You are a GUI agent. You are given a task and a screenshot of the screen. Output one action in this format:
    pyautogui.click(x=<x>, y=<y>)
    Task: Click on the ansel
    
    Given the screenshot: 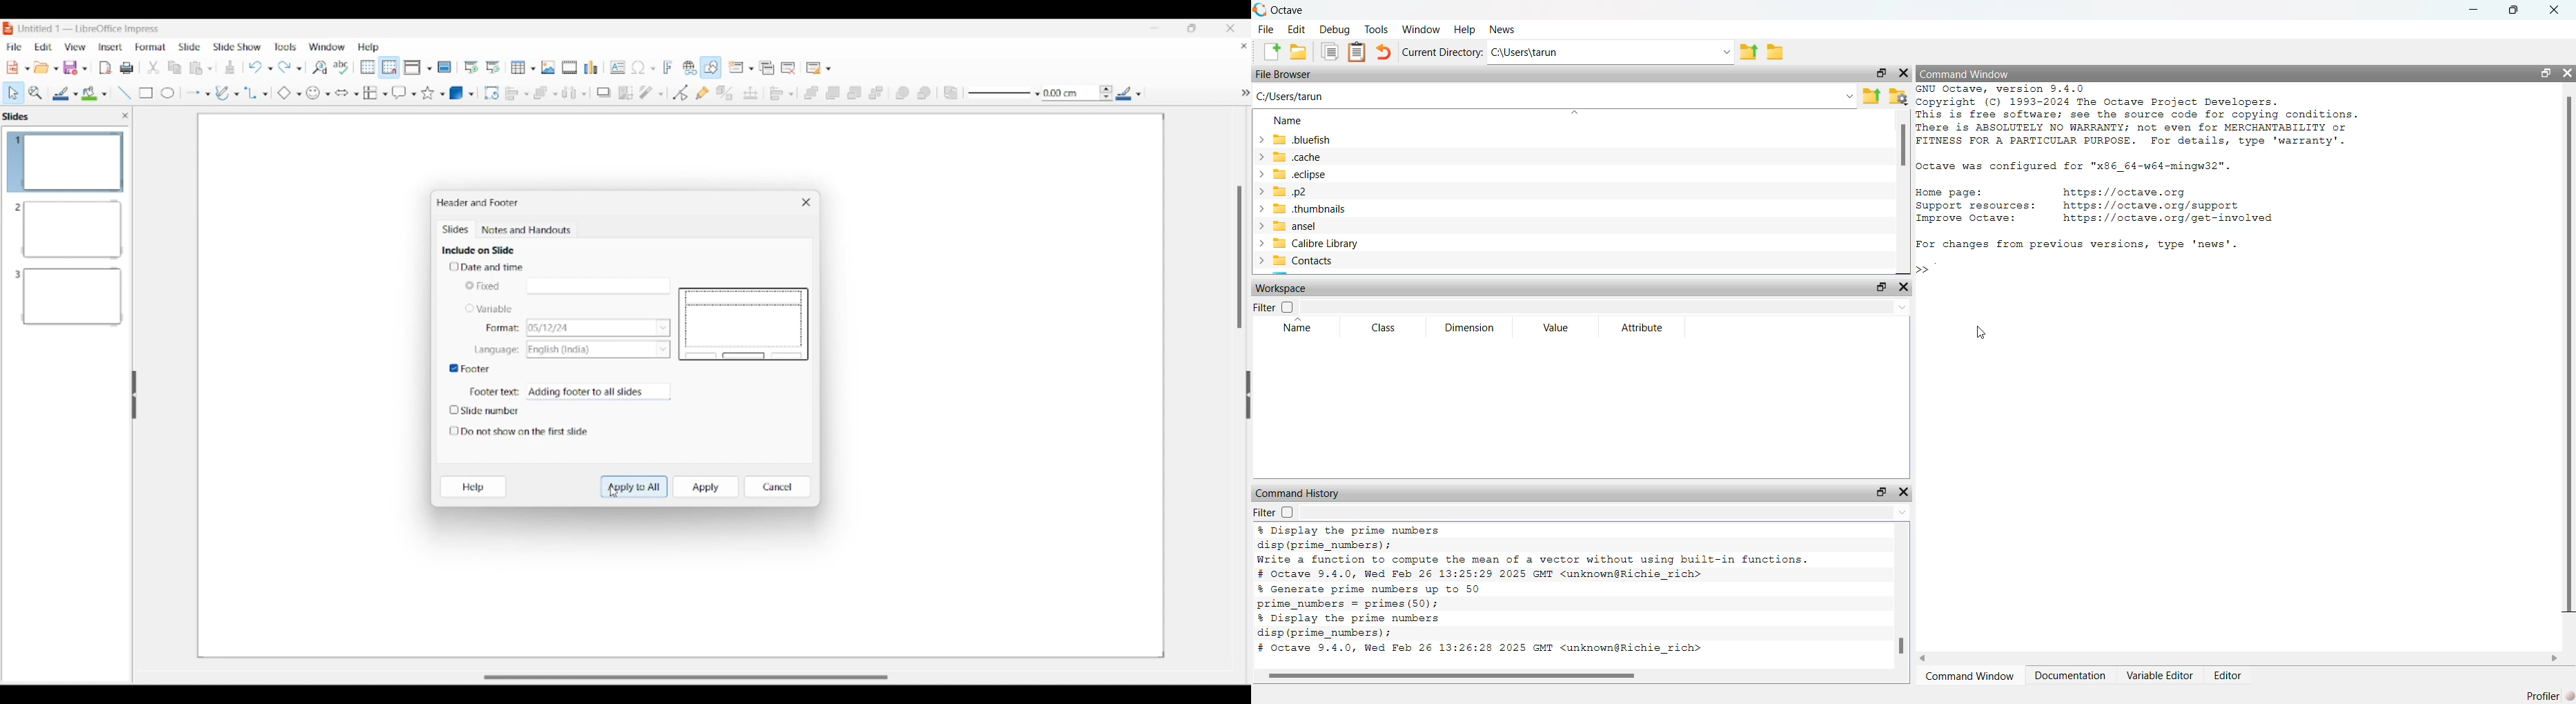 What is the action you would take?
    pyautogui.click(x=1295, y=226)
    